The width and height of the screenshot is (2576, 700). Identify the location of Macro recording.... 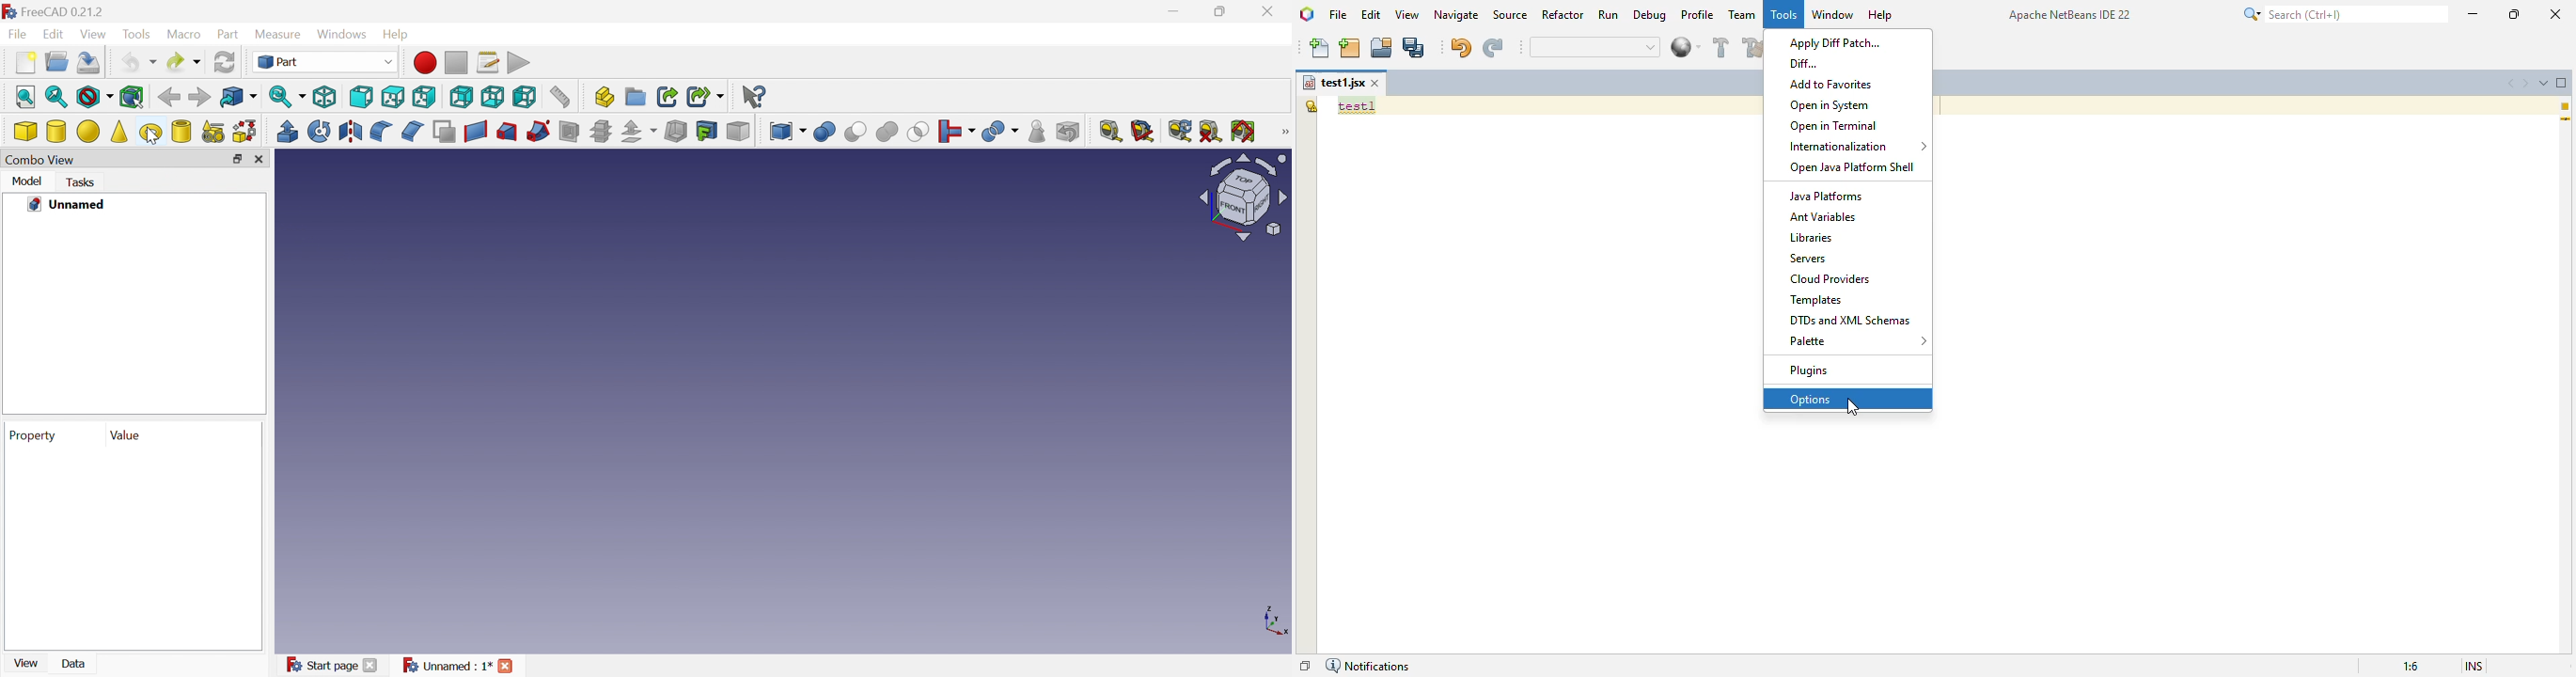
(425, 63).